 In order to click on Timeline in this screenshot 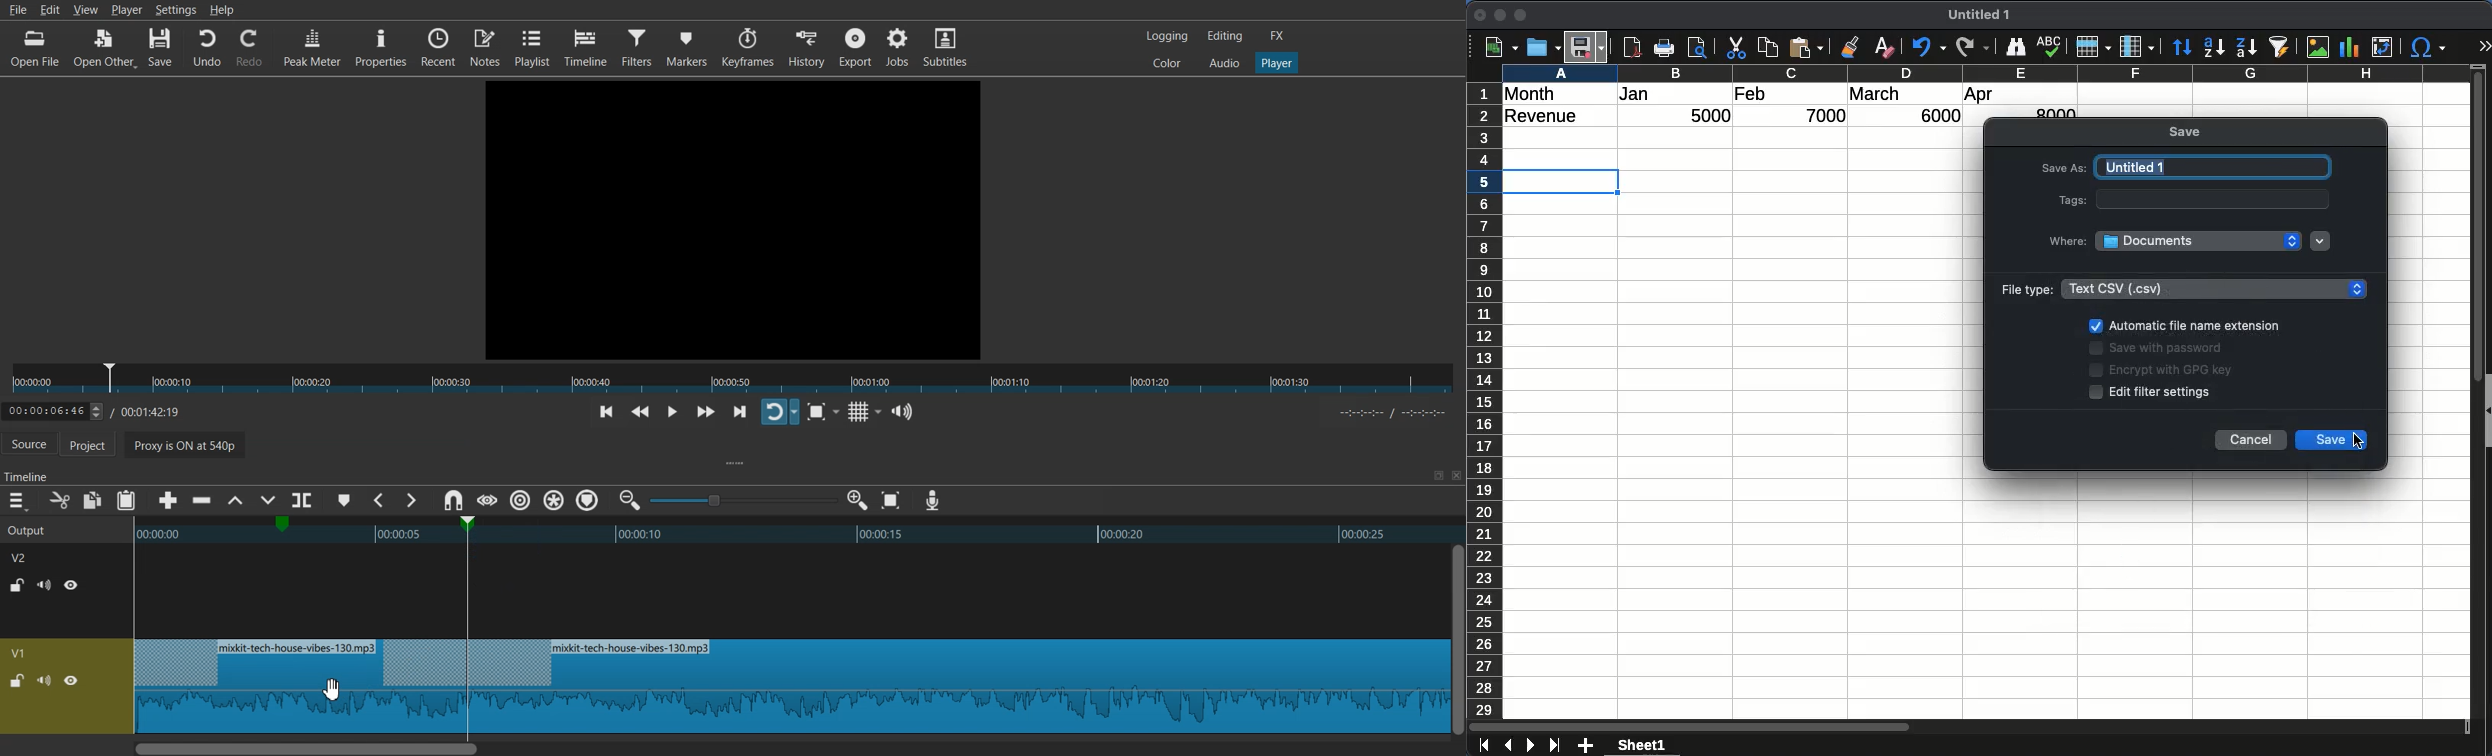, I will do `click(587, 47)`.